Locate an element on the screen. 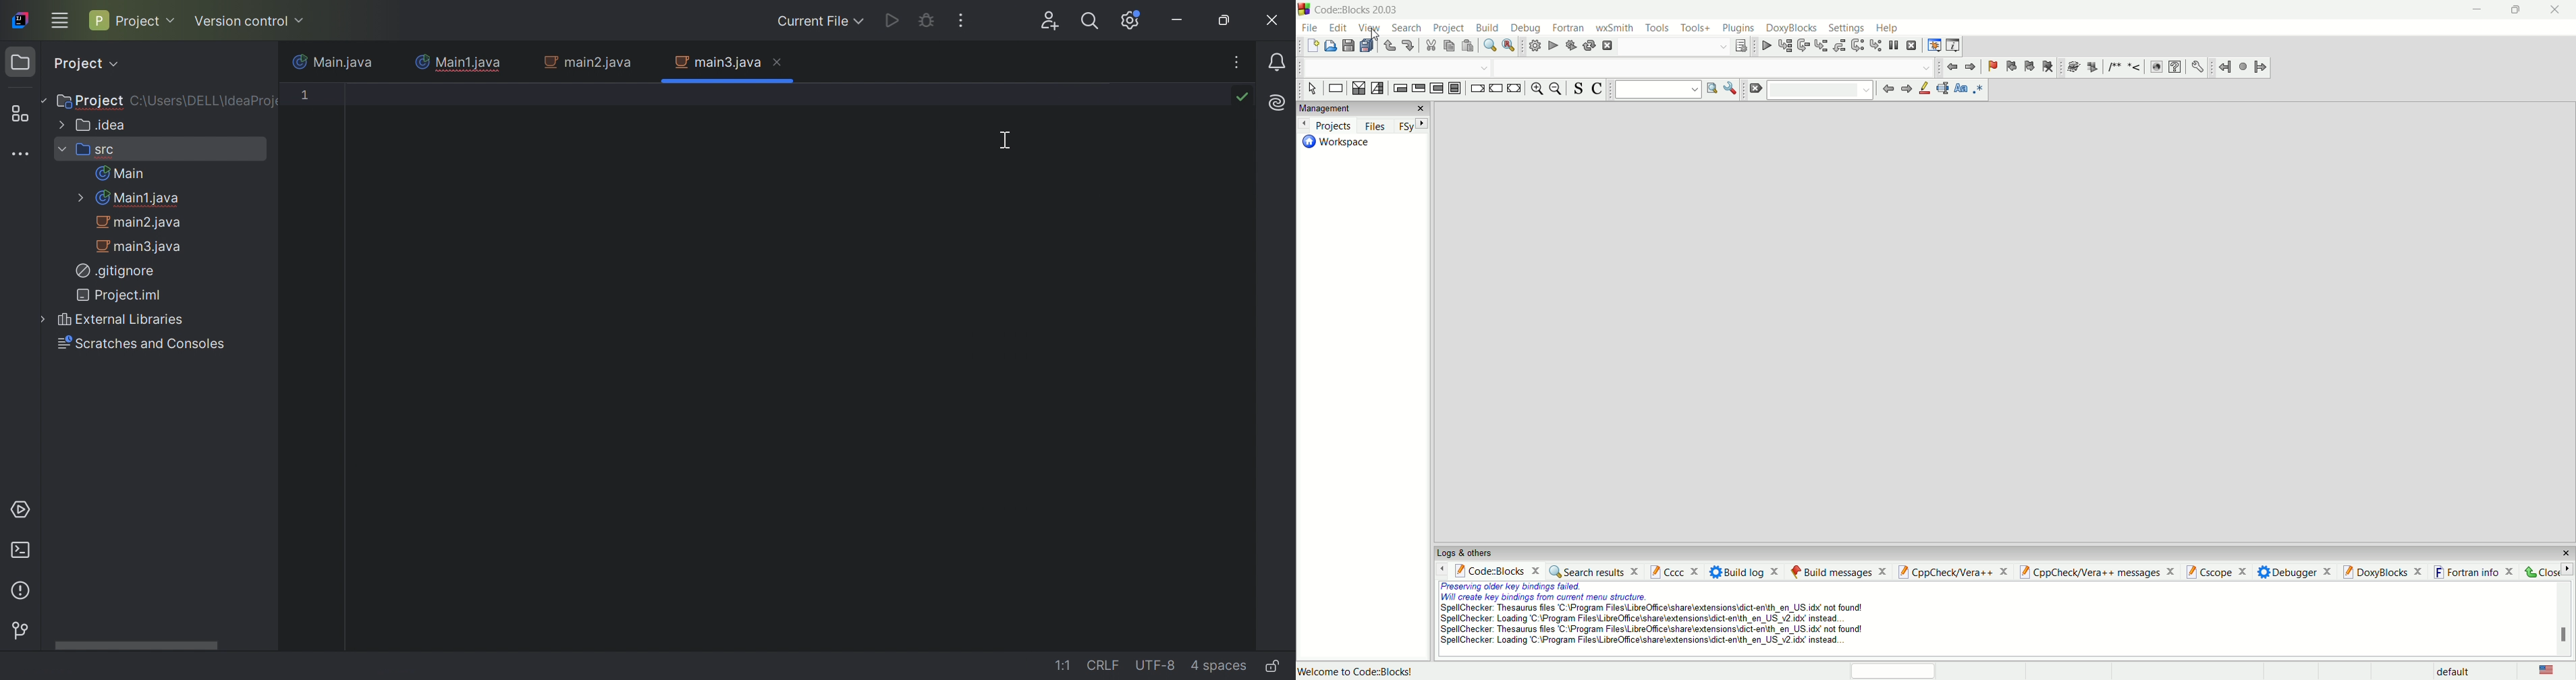 This screenshot has width=2576, height=700. help is located at coordinates (2175, 67).